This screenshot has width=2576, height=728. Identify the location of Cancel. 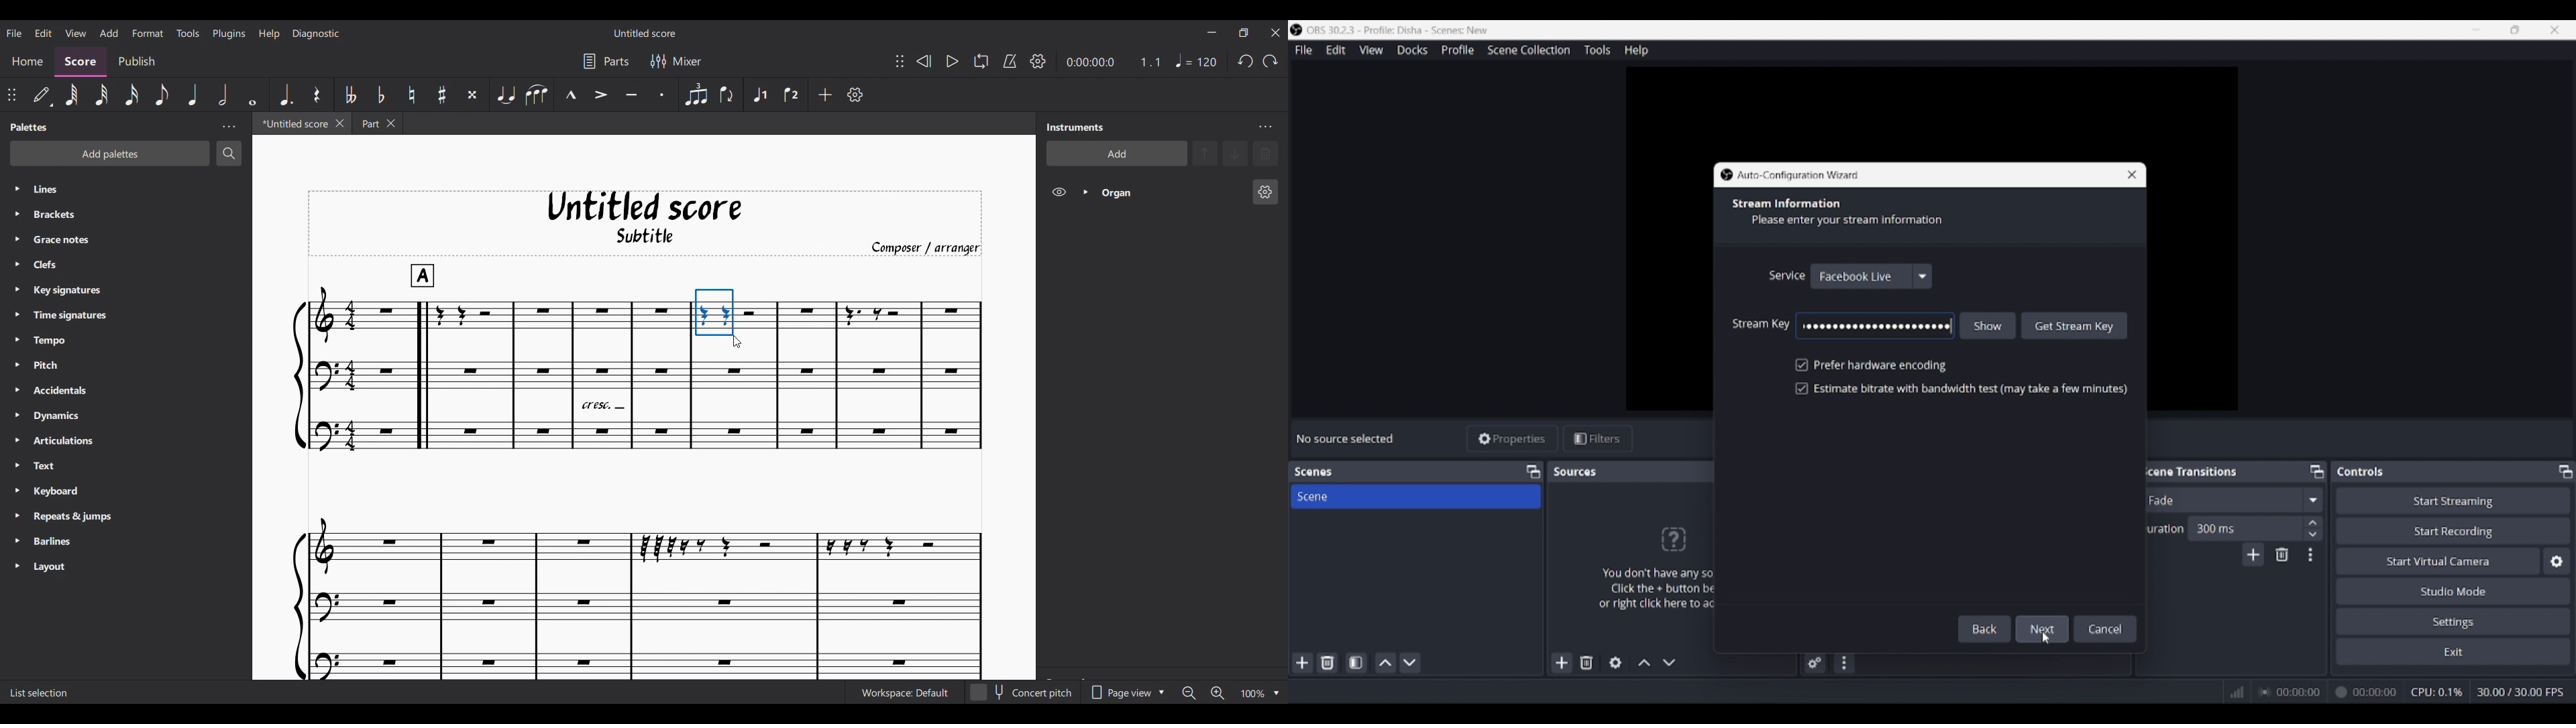
(2106, 627).